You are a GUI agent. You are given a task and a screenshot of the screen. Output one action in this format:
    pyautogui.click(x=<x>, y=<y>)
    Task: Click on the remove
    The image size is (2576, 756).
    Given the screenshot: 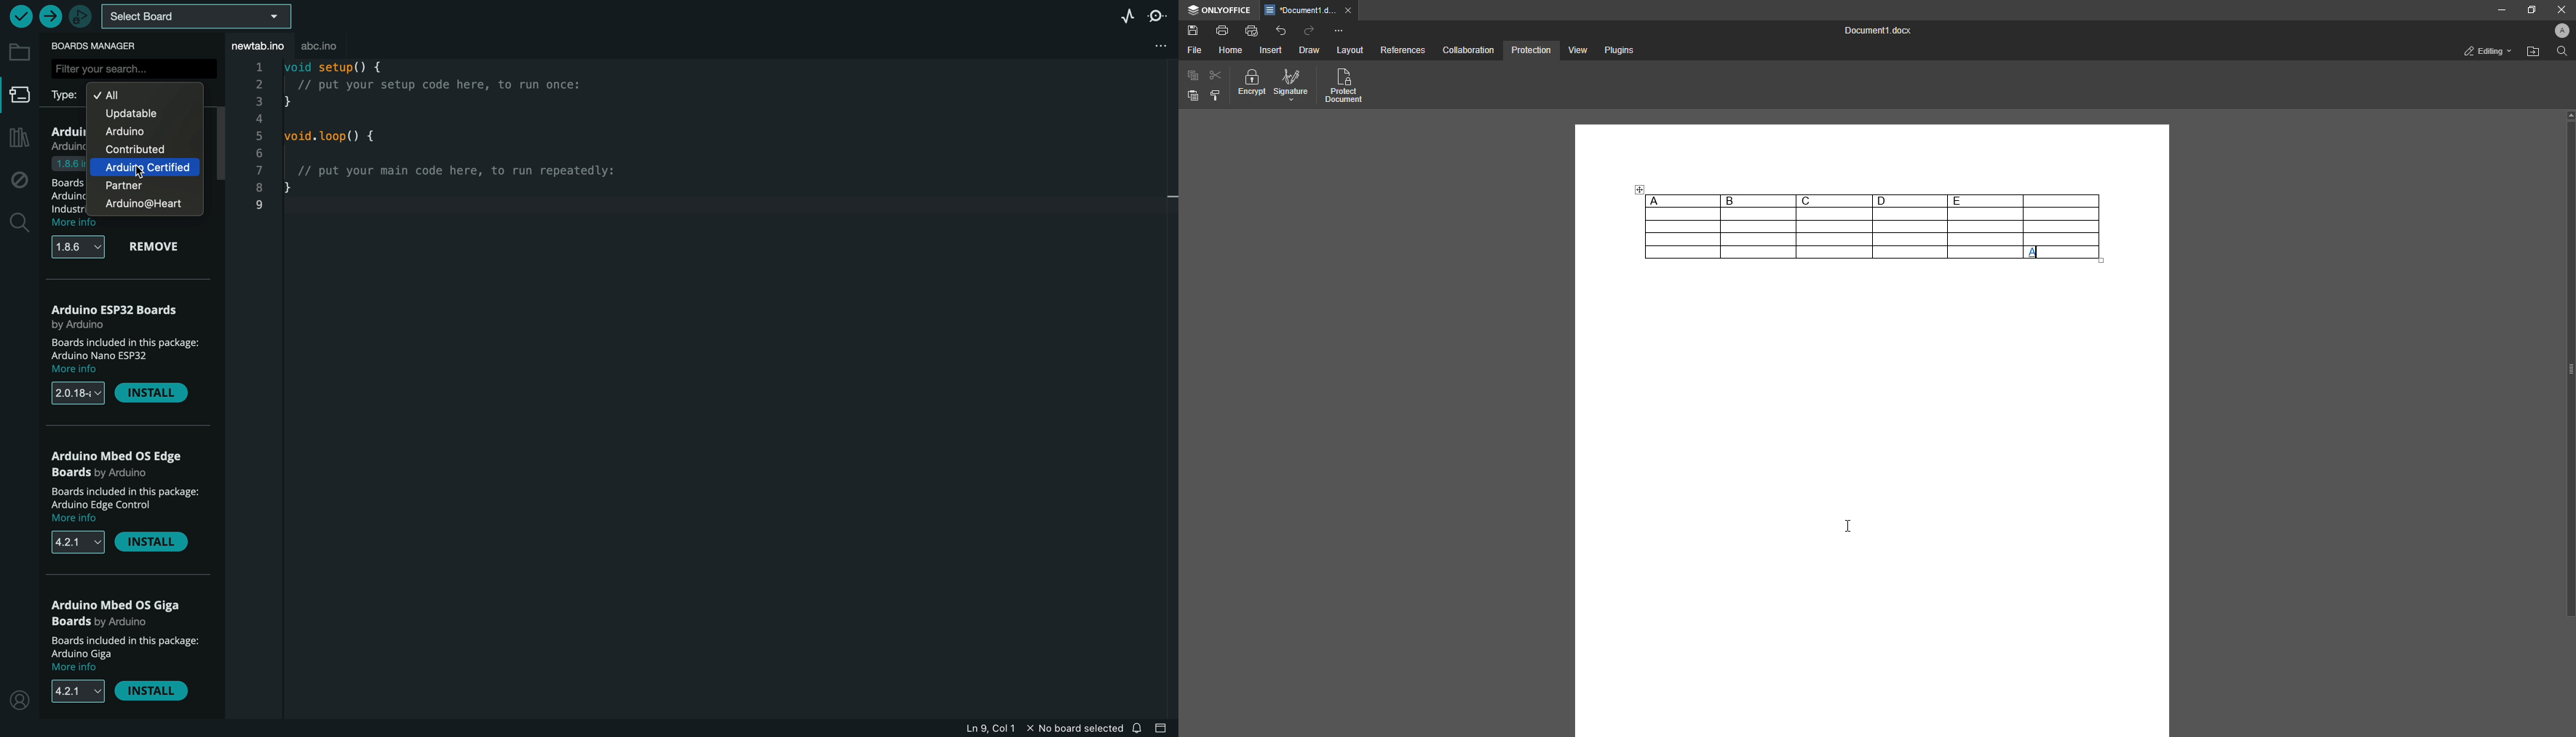 What is the action you would take?
    pyautogui.click(x=157, y=247)
    